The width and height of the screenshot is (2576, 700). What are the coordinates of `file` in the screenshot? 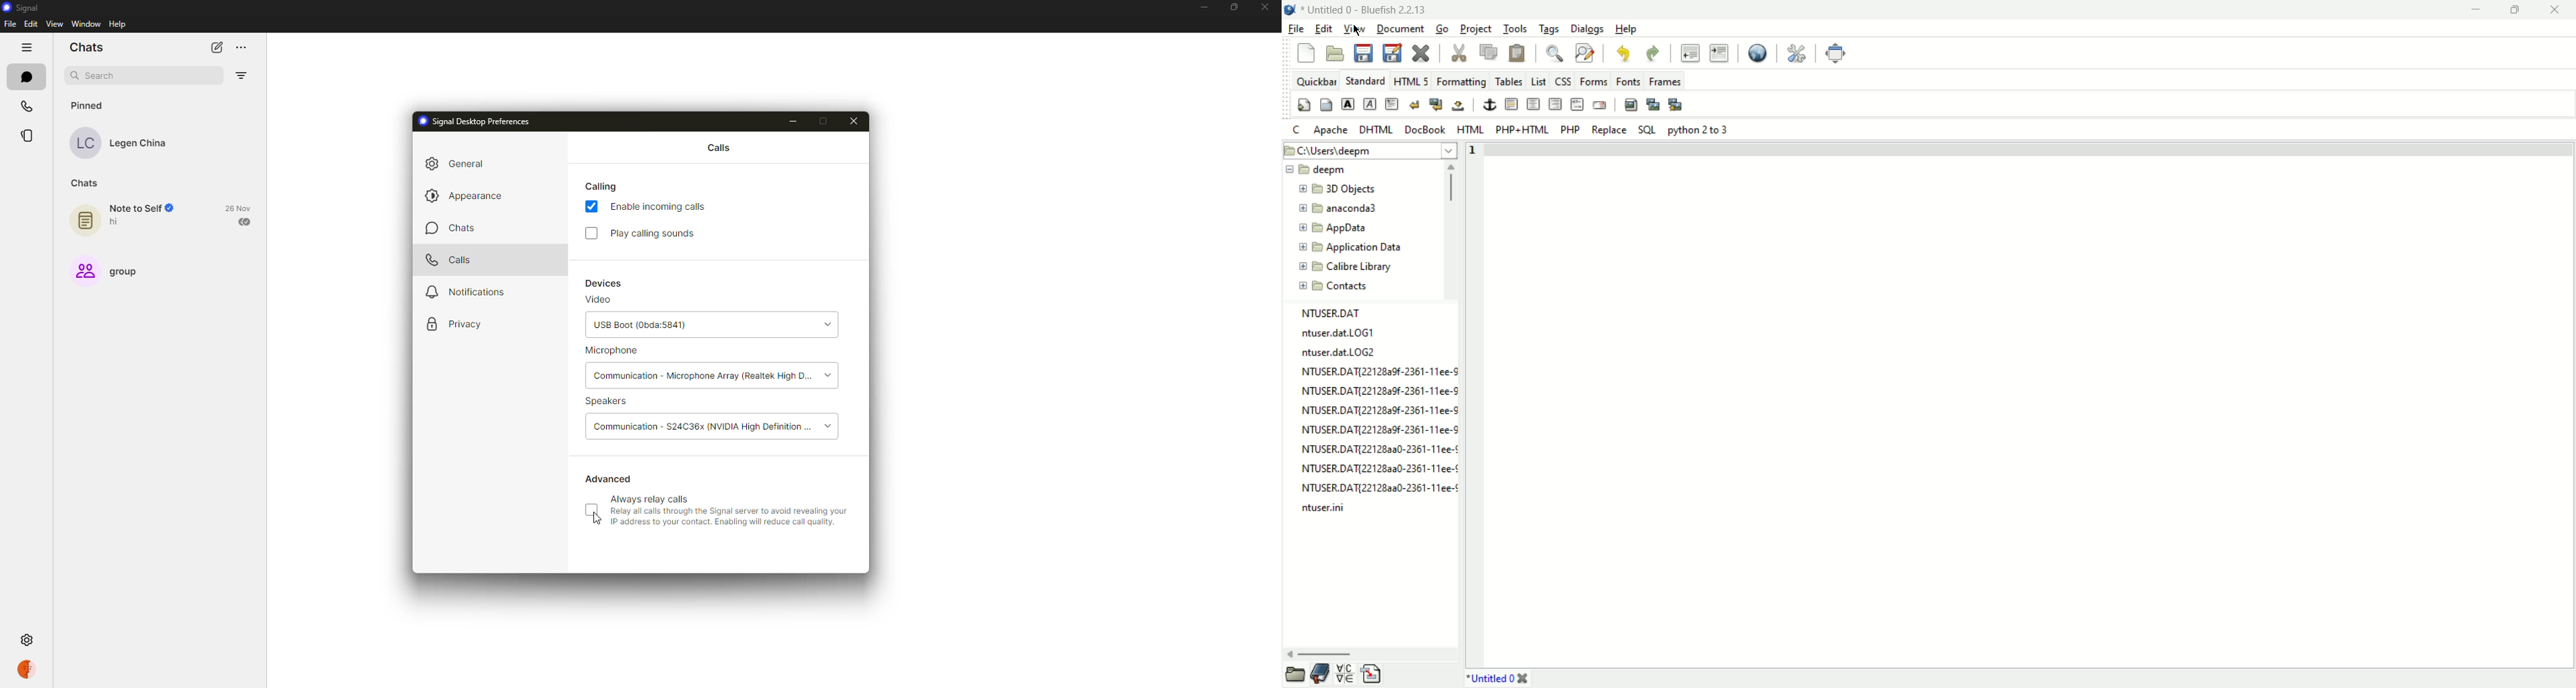 It's located at (9, 23).